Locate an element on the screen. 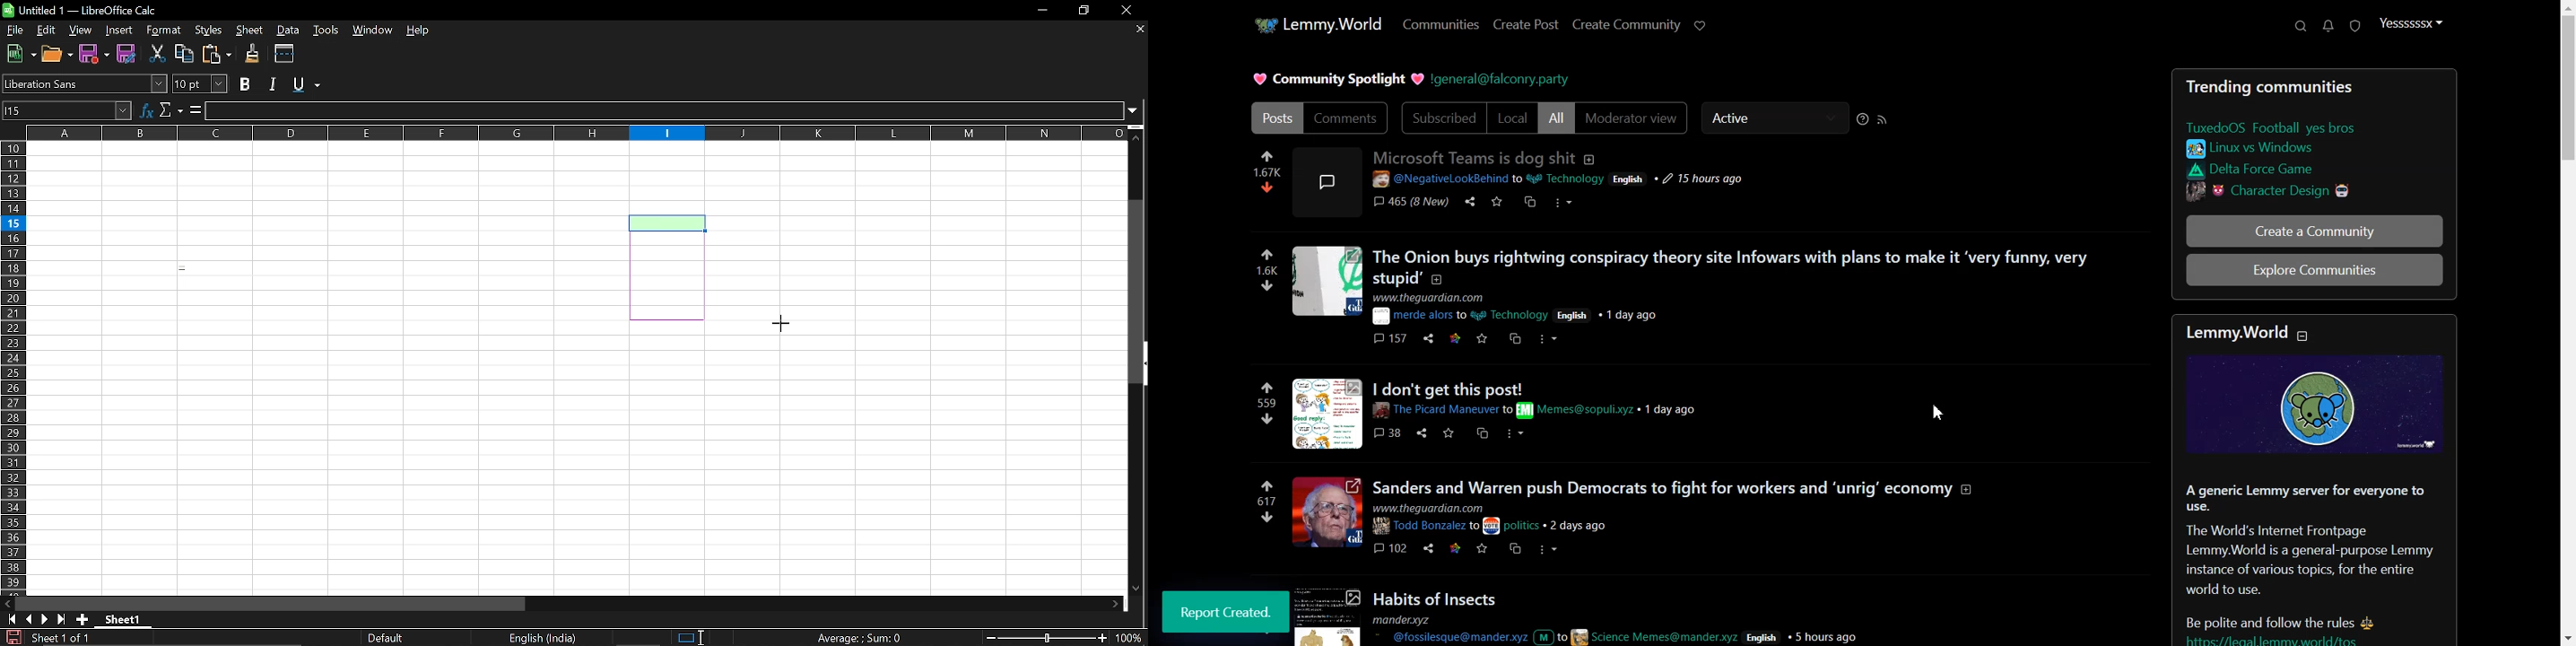 The width and height of the screenshot is (2576, 672). more is located at coordinates (1551, 549).